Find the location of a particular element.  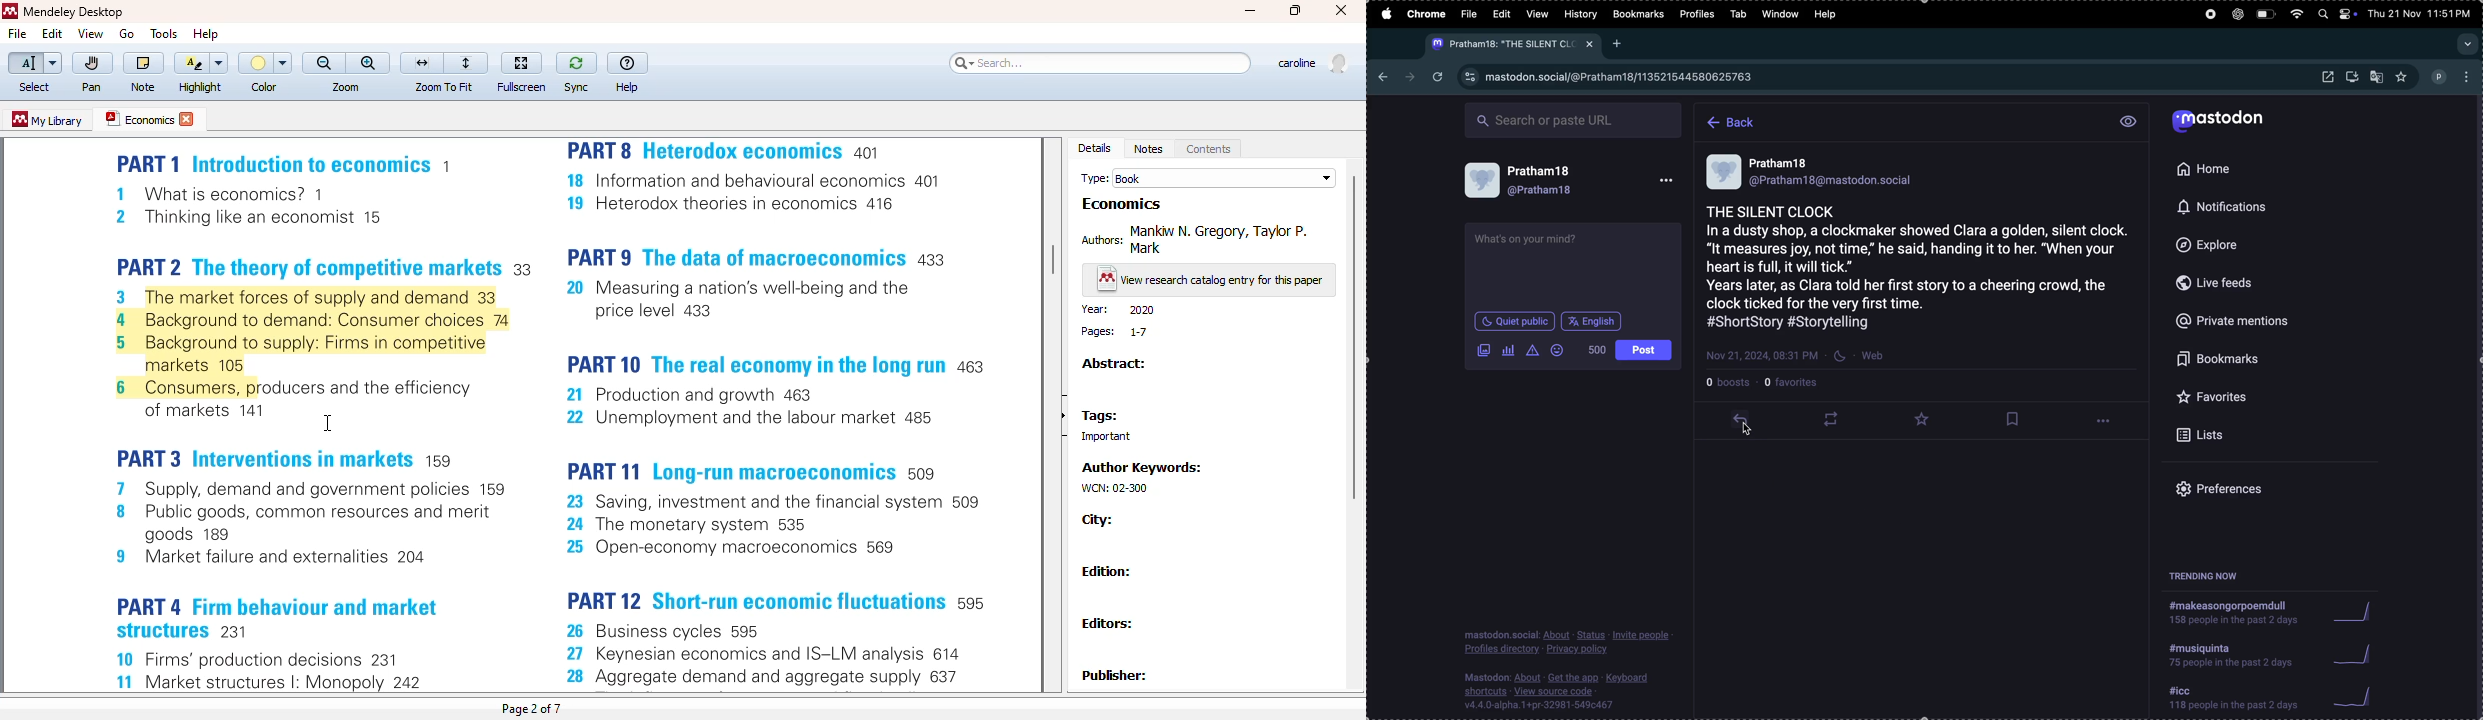

file is located at coordinates (1470, 13).